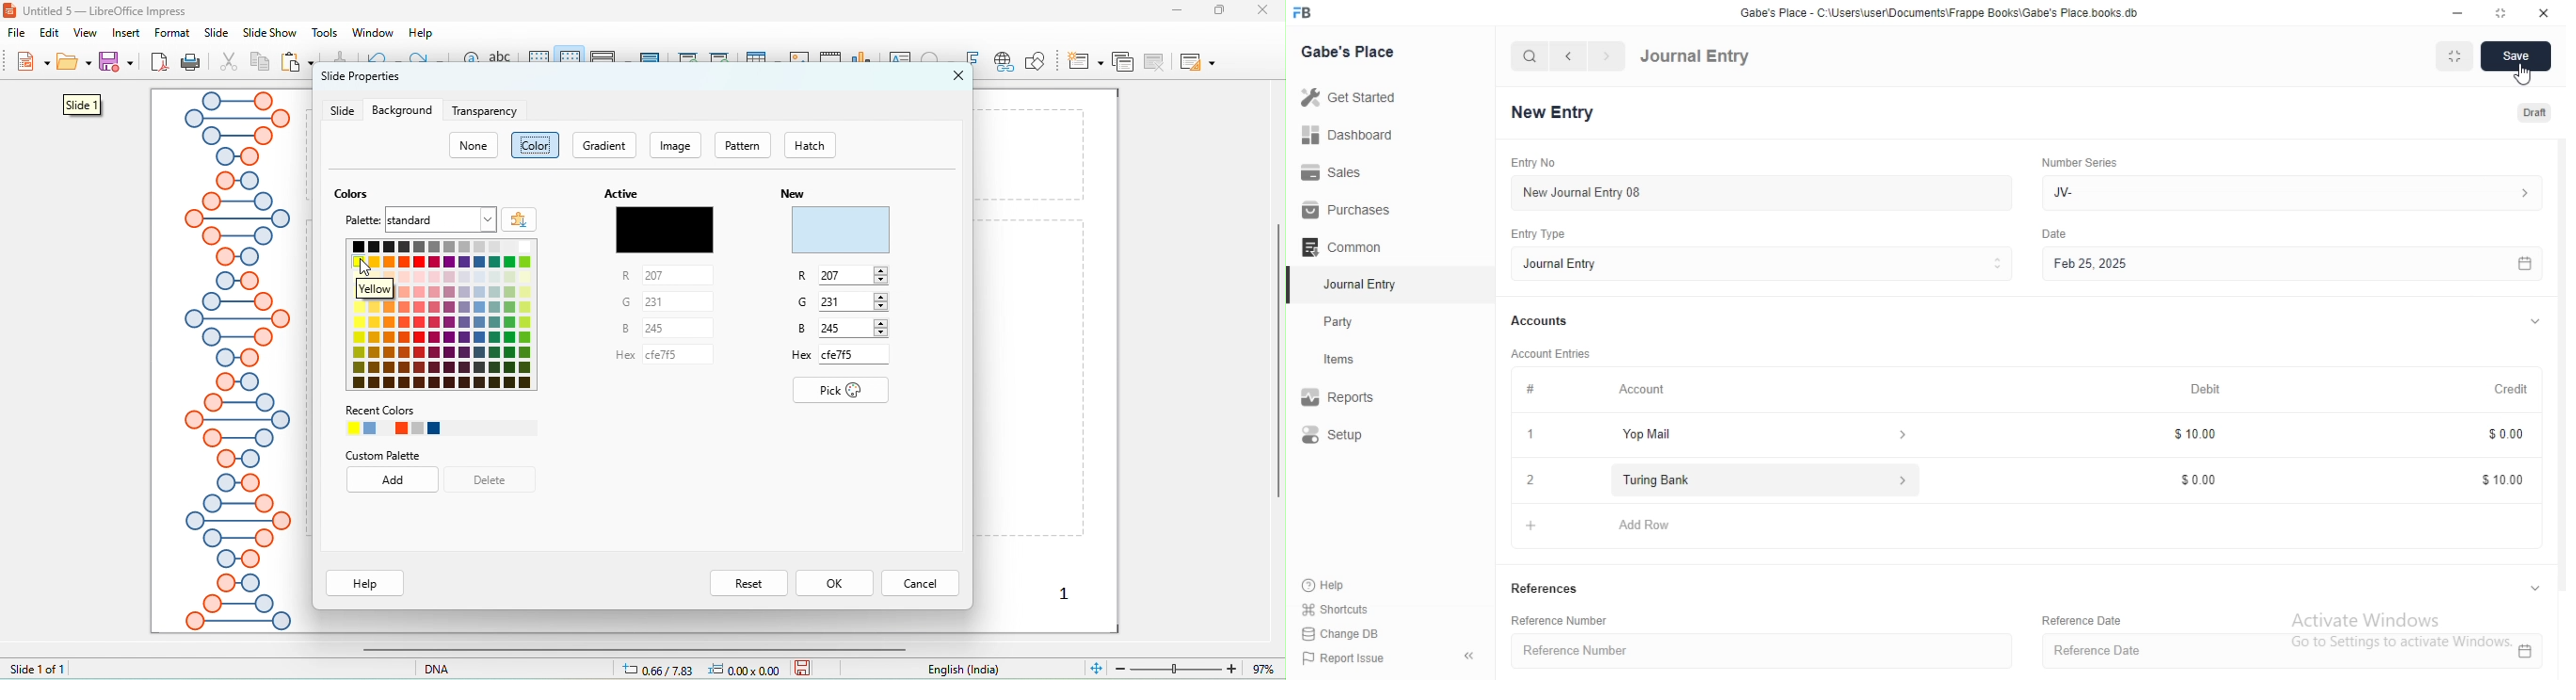 The width and height of the screenshot is (2576, 700). Describe the element at coordinates (1607, 56) in the screenshot. I see `navigate forward` at that location.